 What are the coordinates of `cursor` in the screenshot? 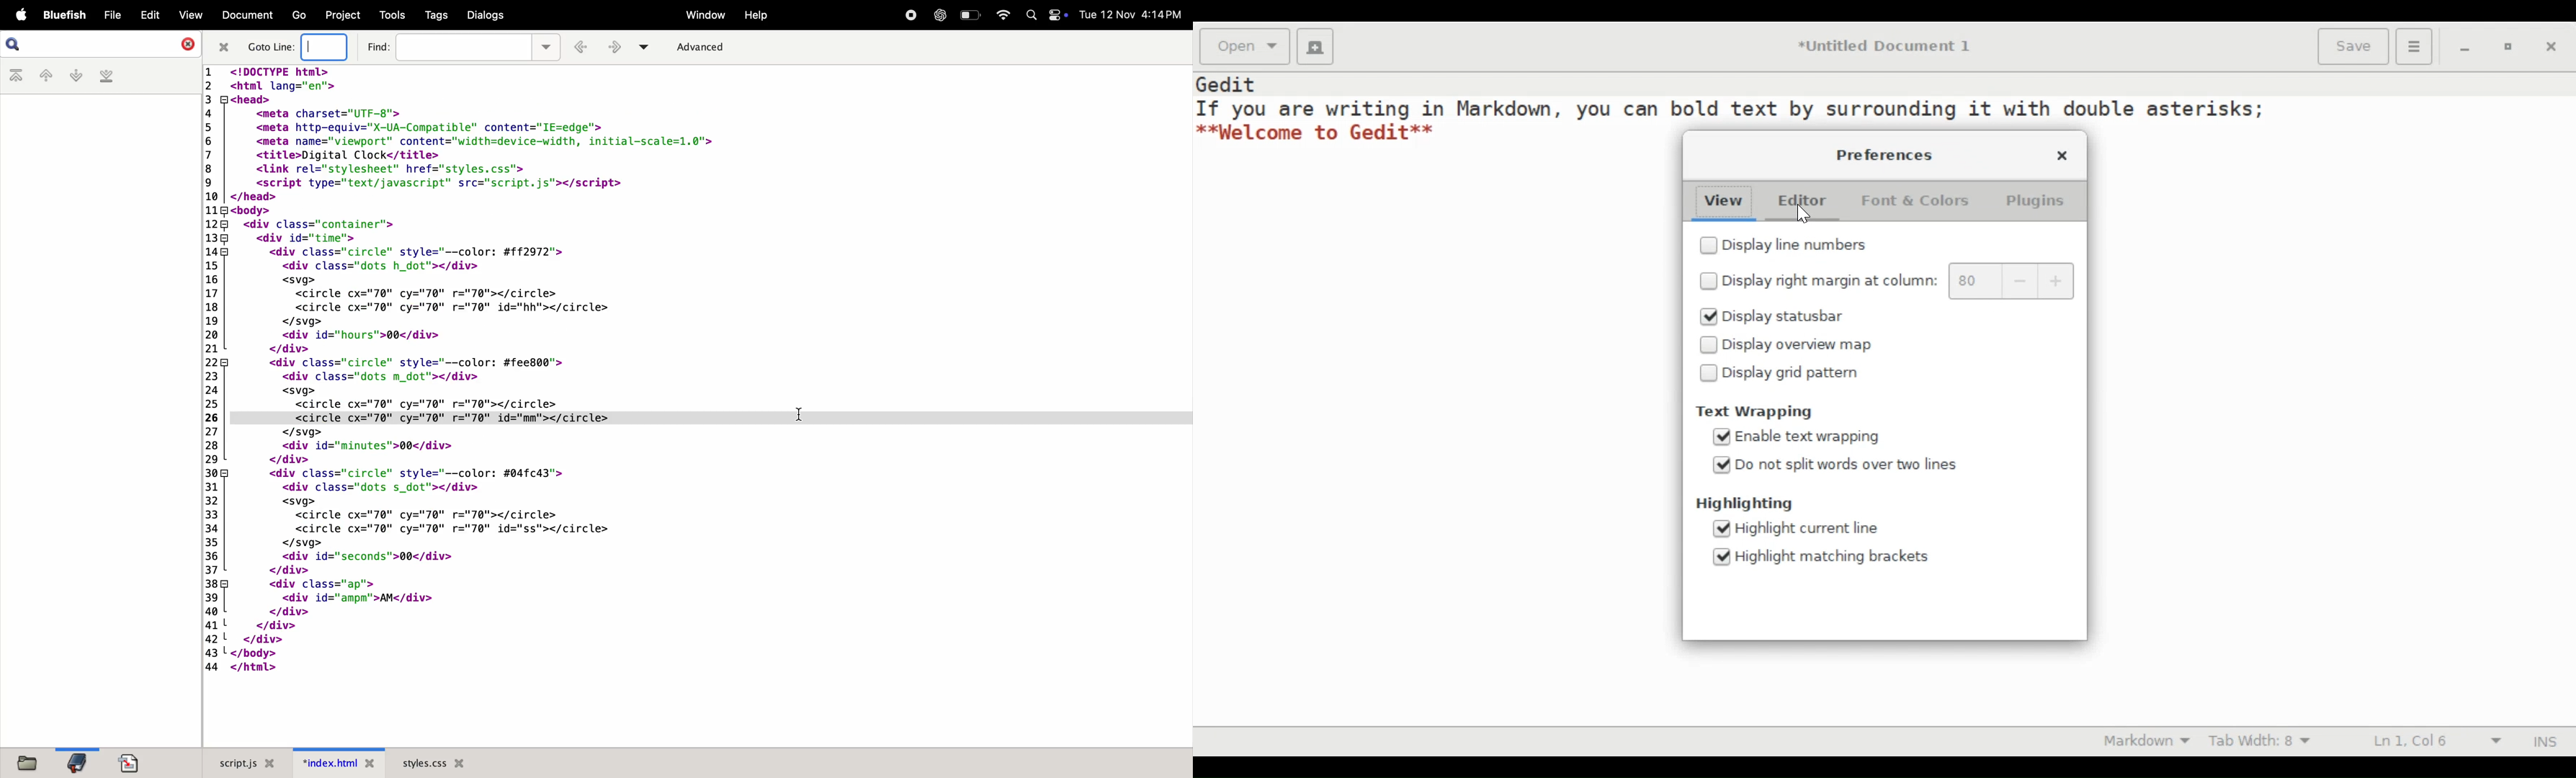 It's located at (1805, 215).